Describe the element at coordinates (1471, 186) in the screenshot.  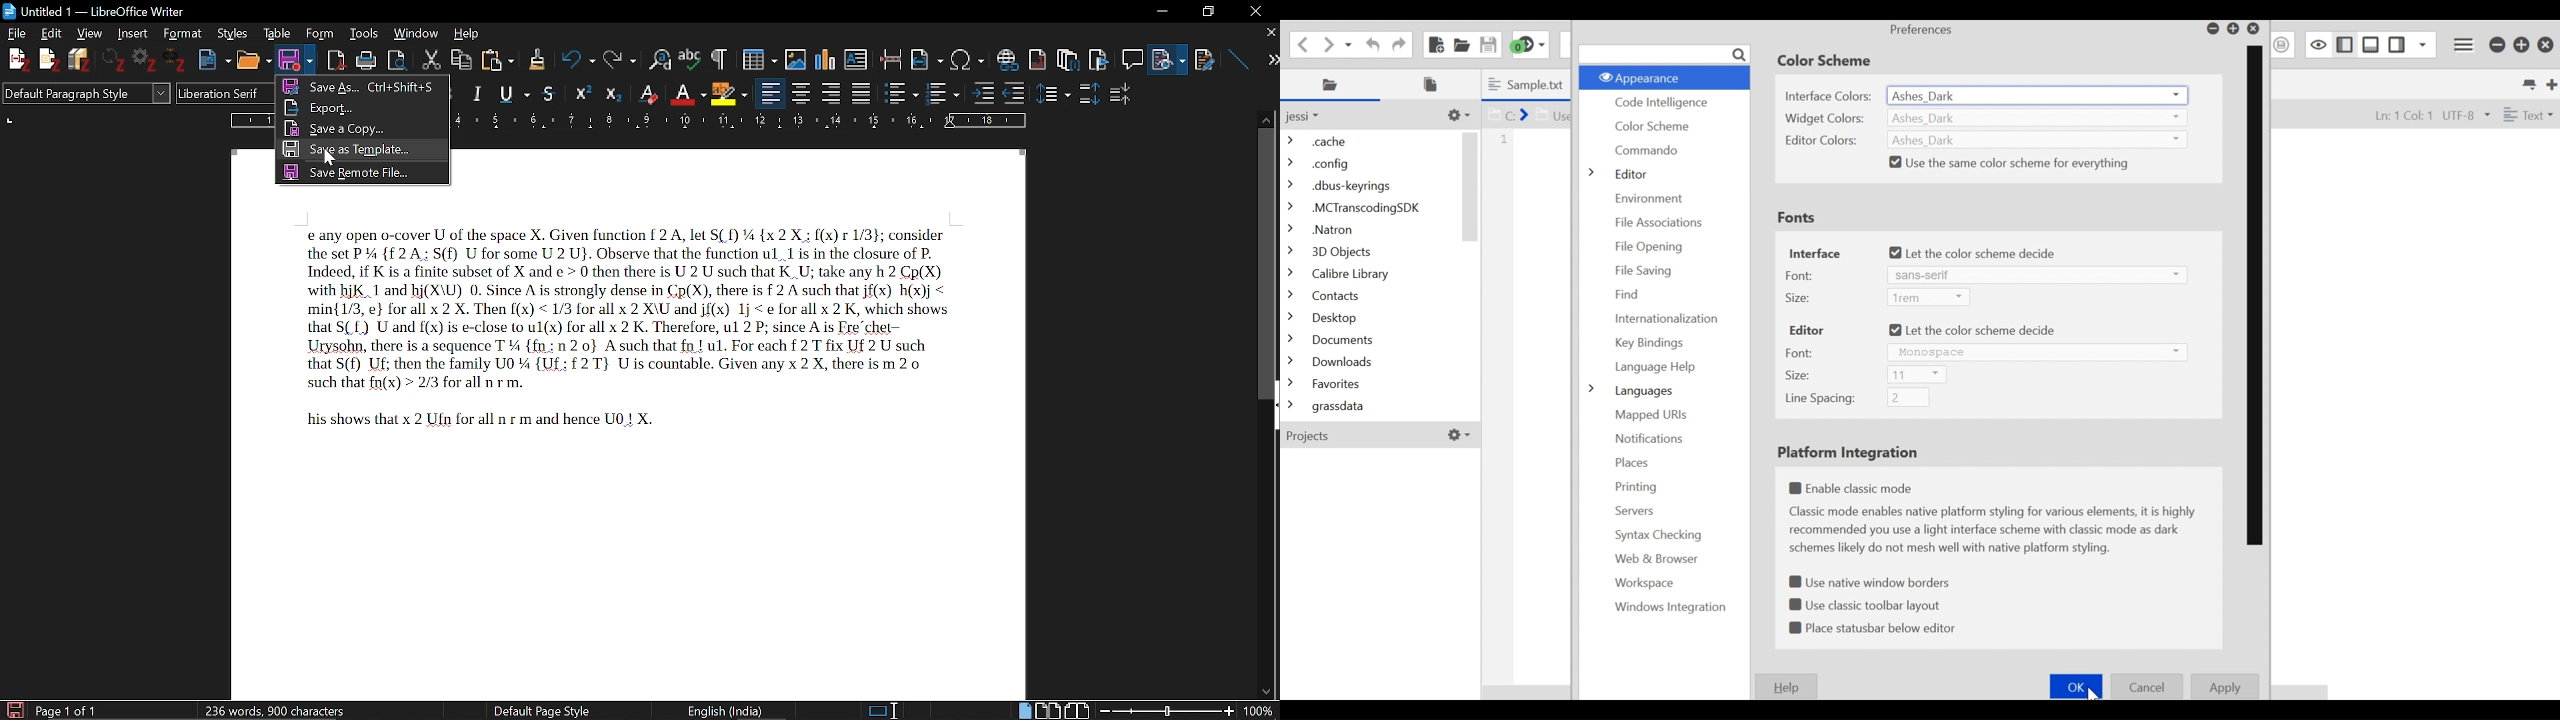
I see `Vertical Scroll bar` at that location.